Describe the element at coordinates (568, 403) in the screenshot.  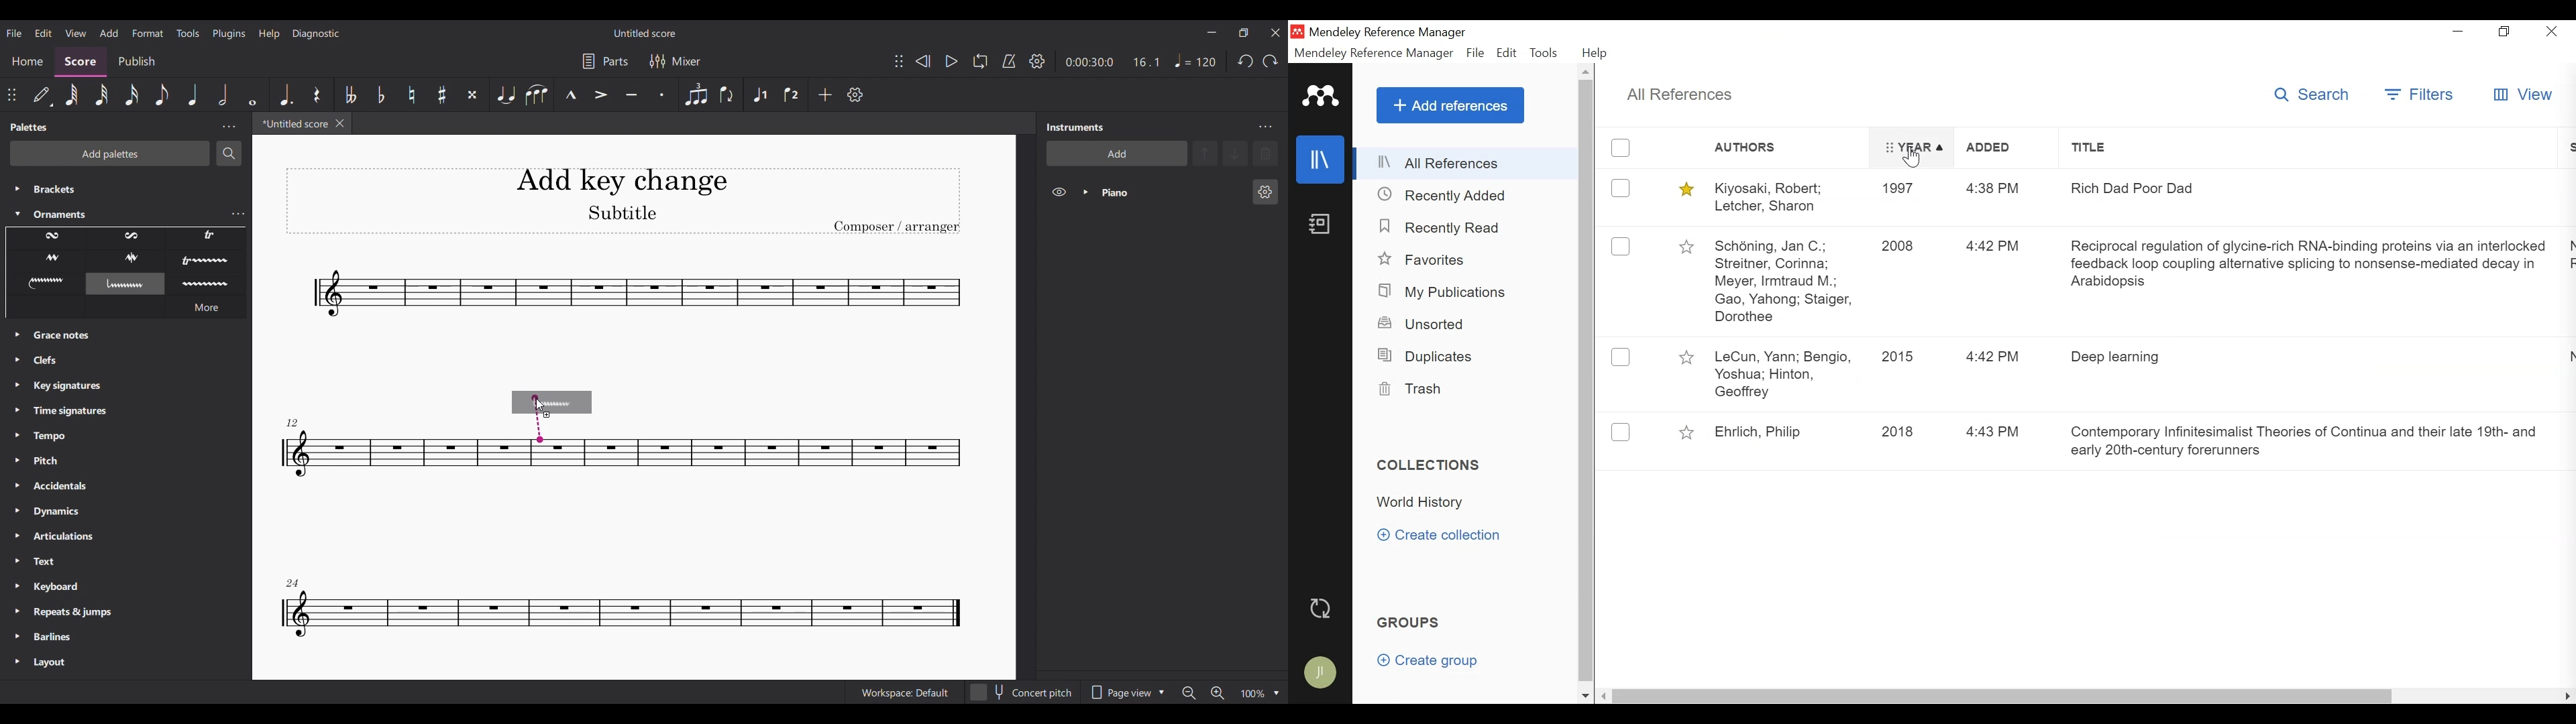
I see `Selected ornament preview` at that location.